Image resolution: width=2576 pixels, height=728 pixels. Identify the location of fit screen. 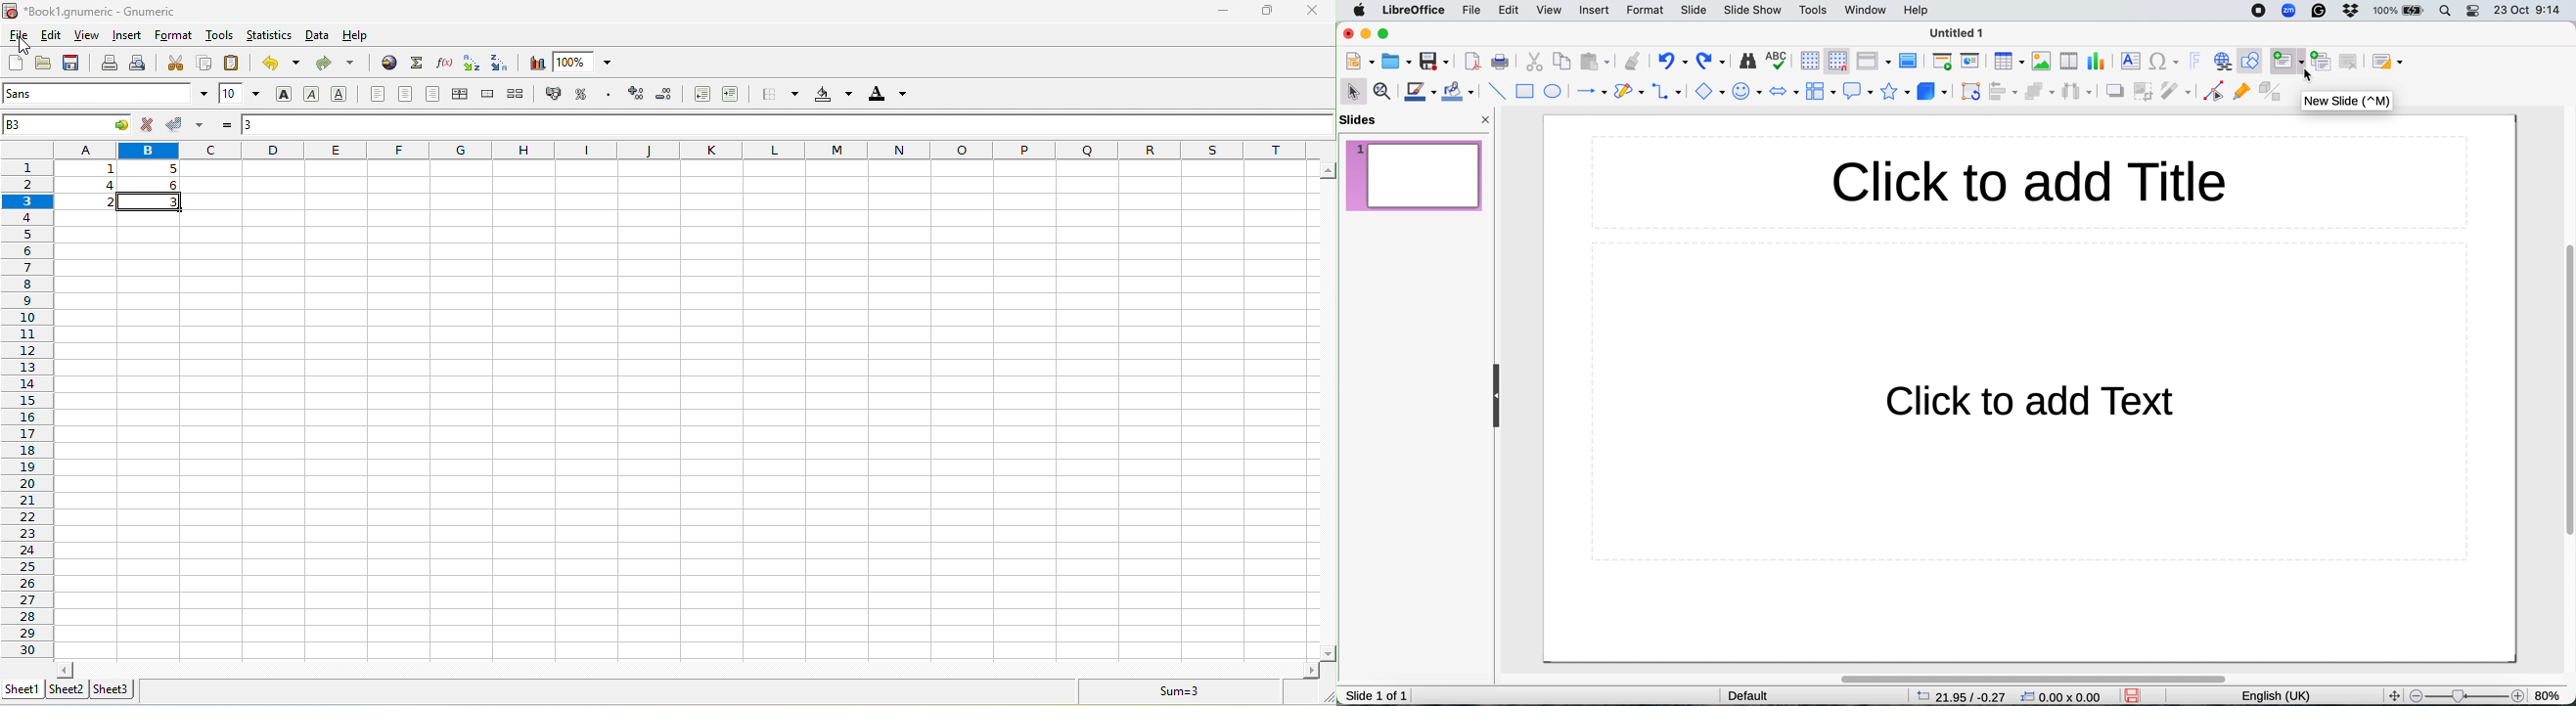
(2393, 694).